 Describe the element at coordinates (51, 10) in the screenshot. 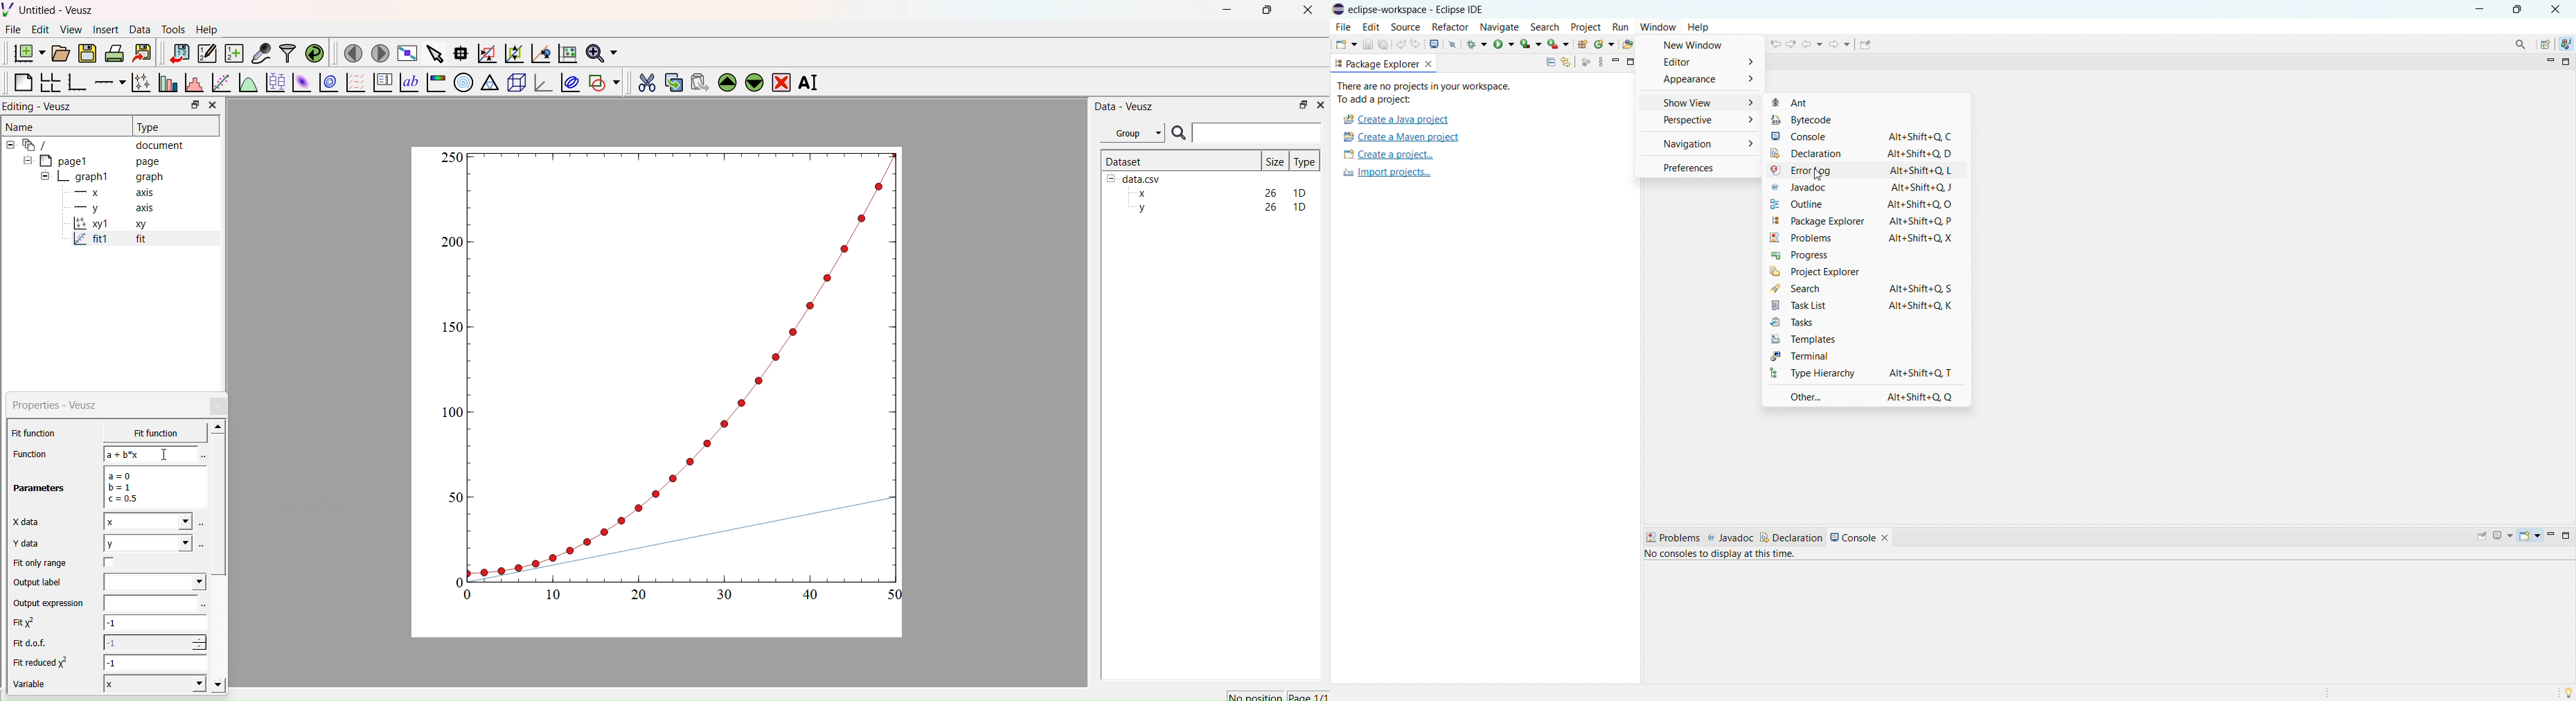

I see `Untitled - Veusz` at that location.